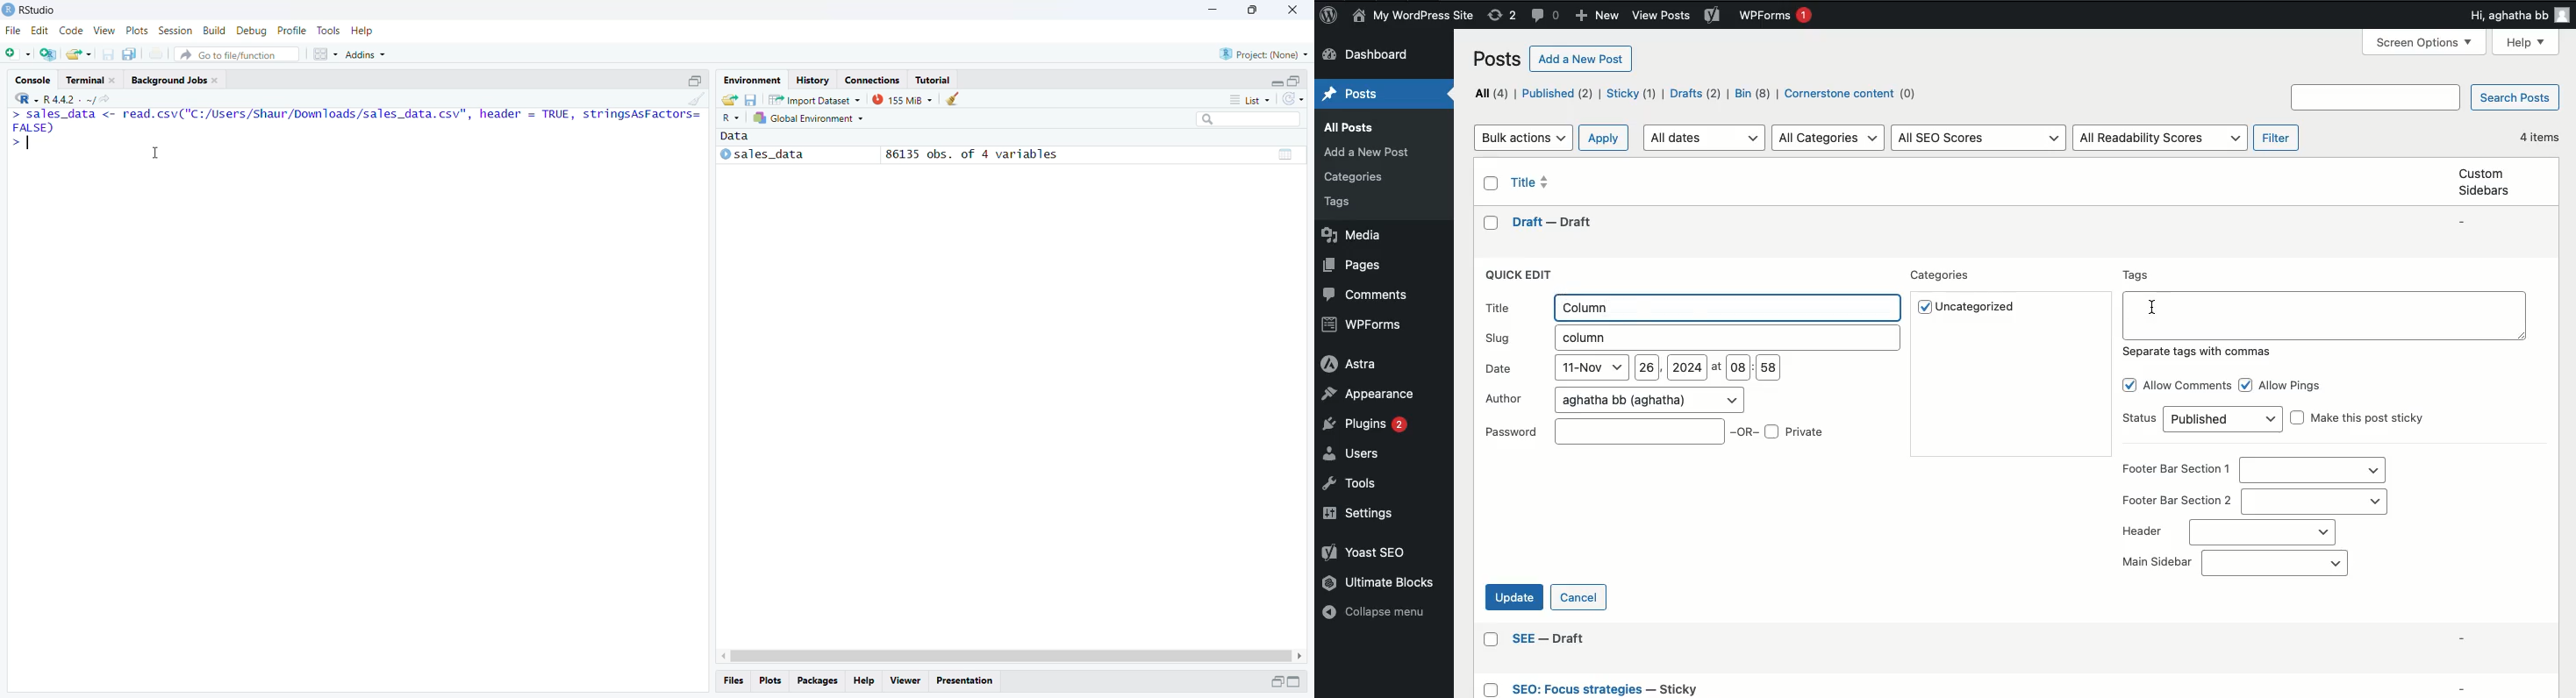  I want to click on Presentation, so click(967, 681).